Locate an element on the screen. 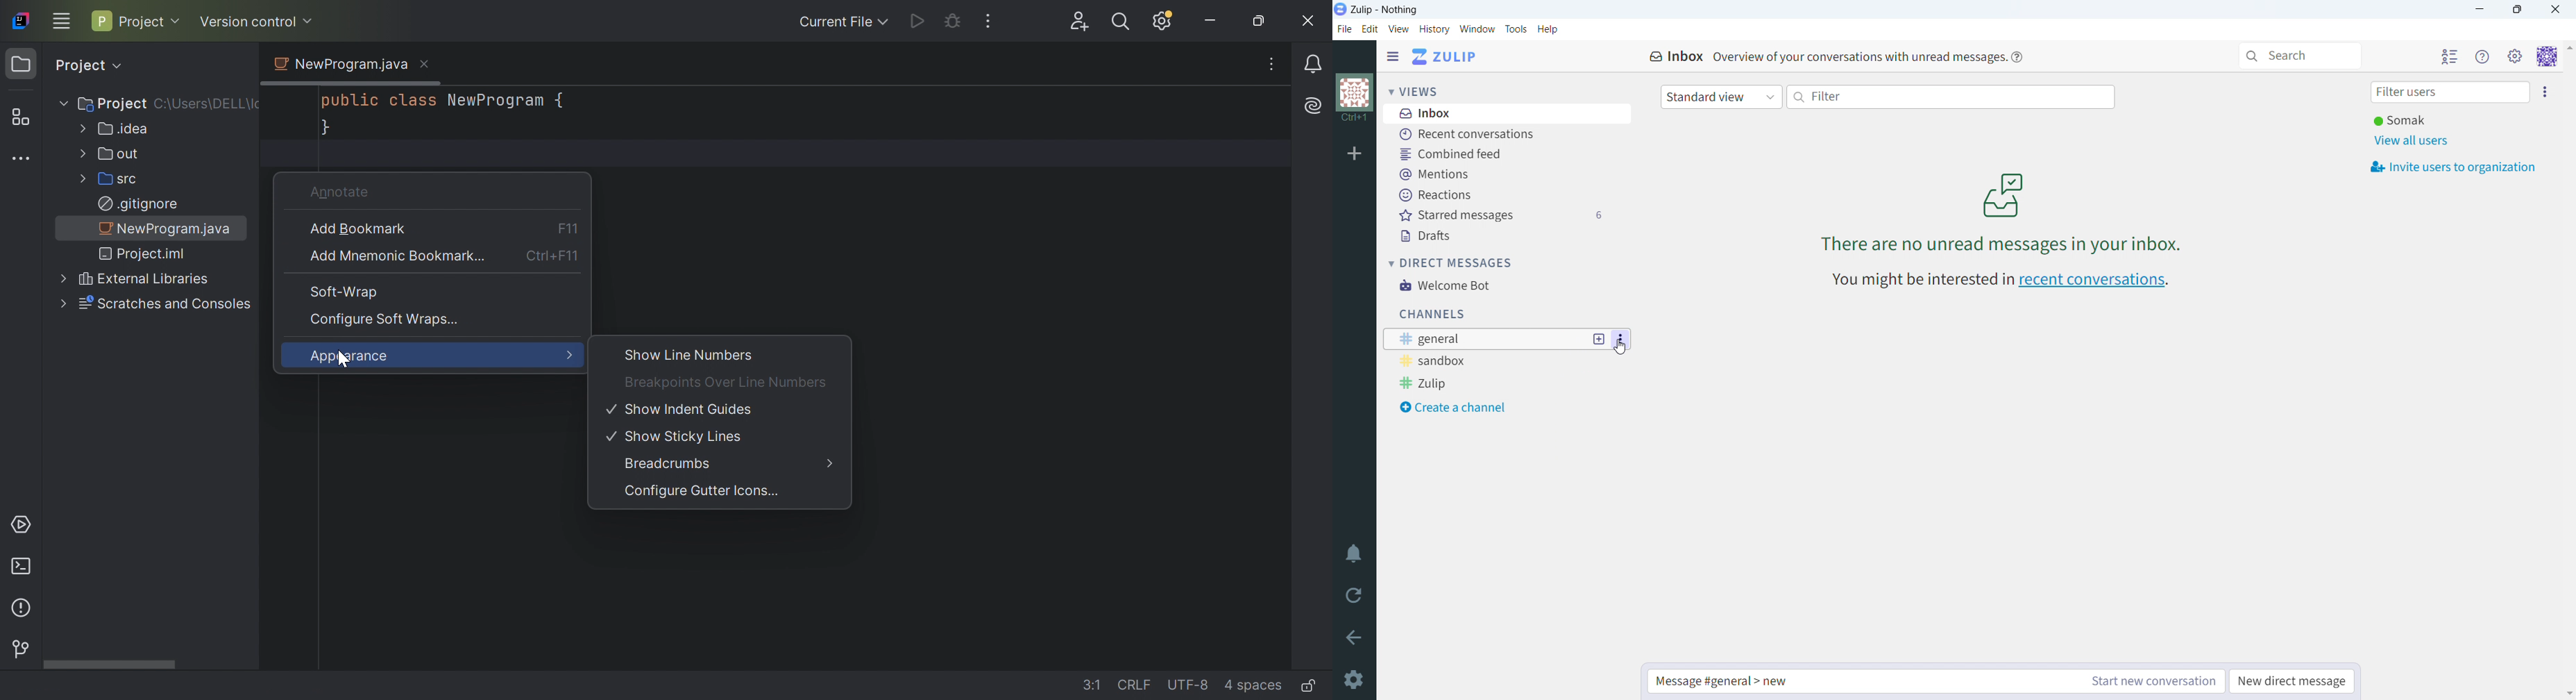  views is located at coordinates (1413, 91).